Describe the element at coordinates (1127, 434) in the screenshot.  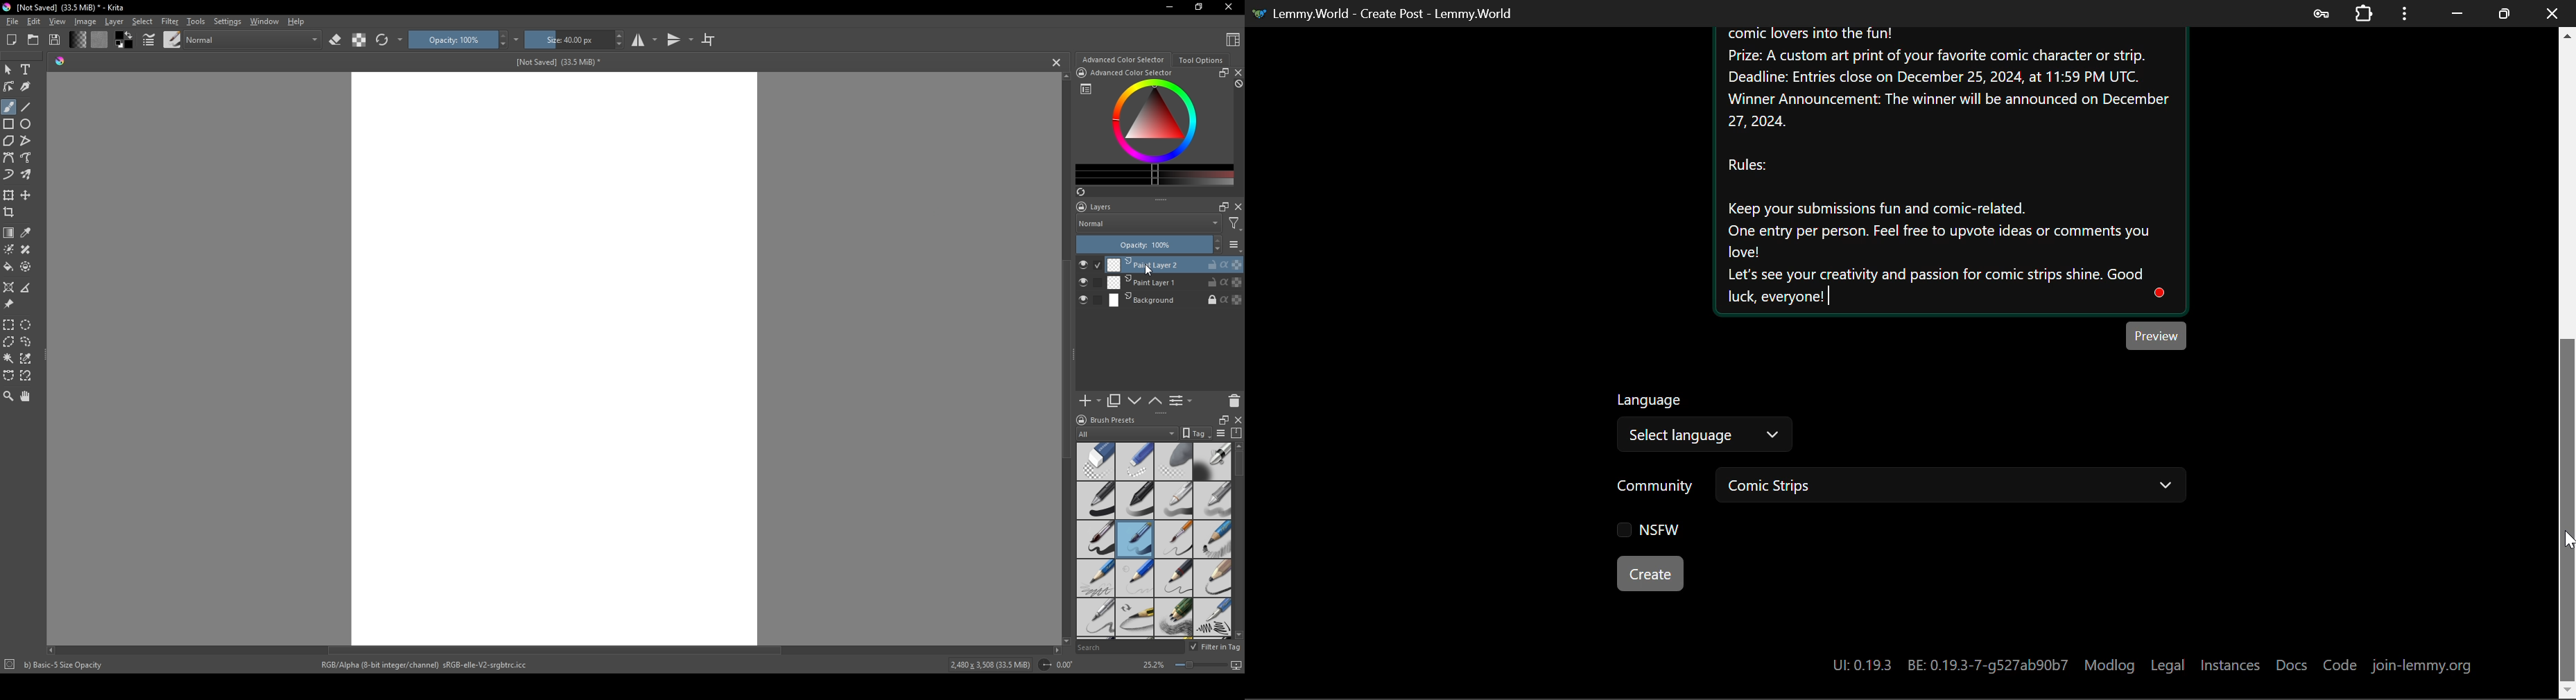
I see `All` at that location.